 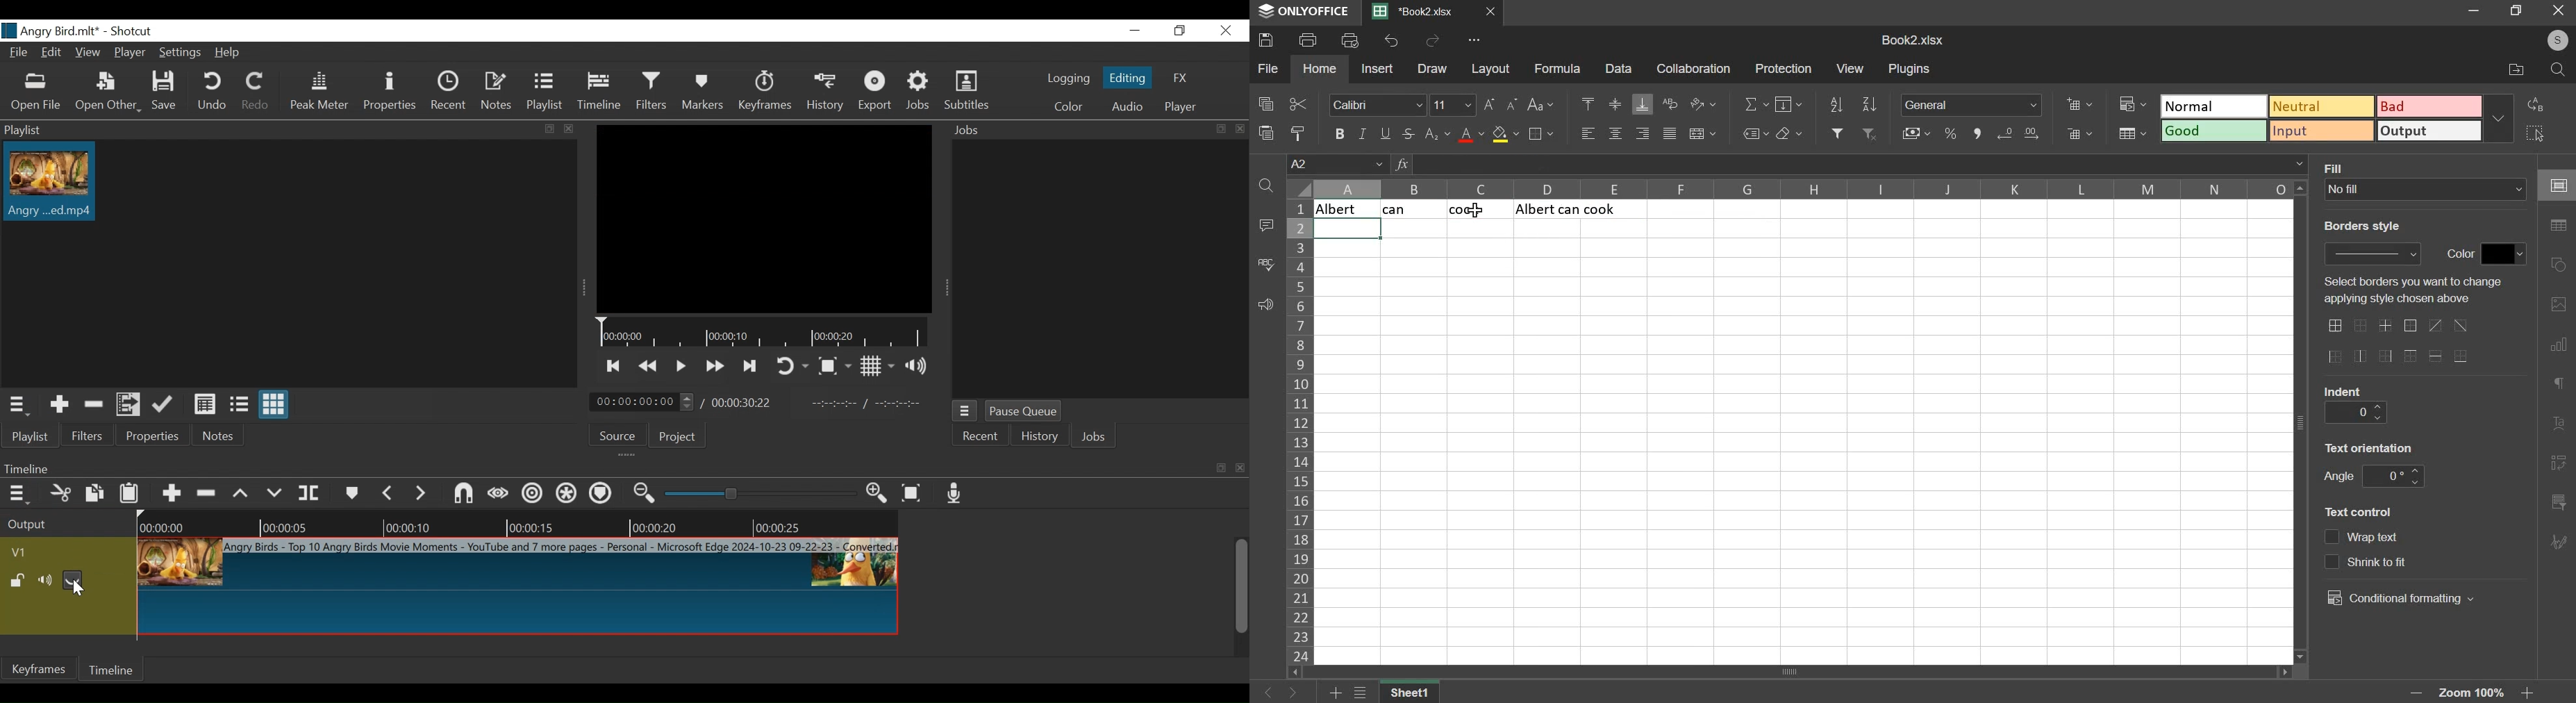 I want to click on Markers, so click(x=702, y=91).